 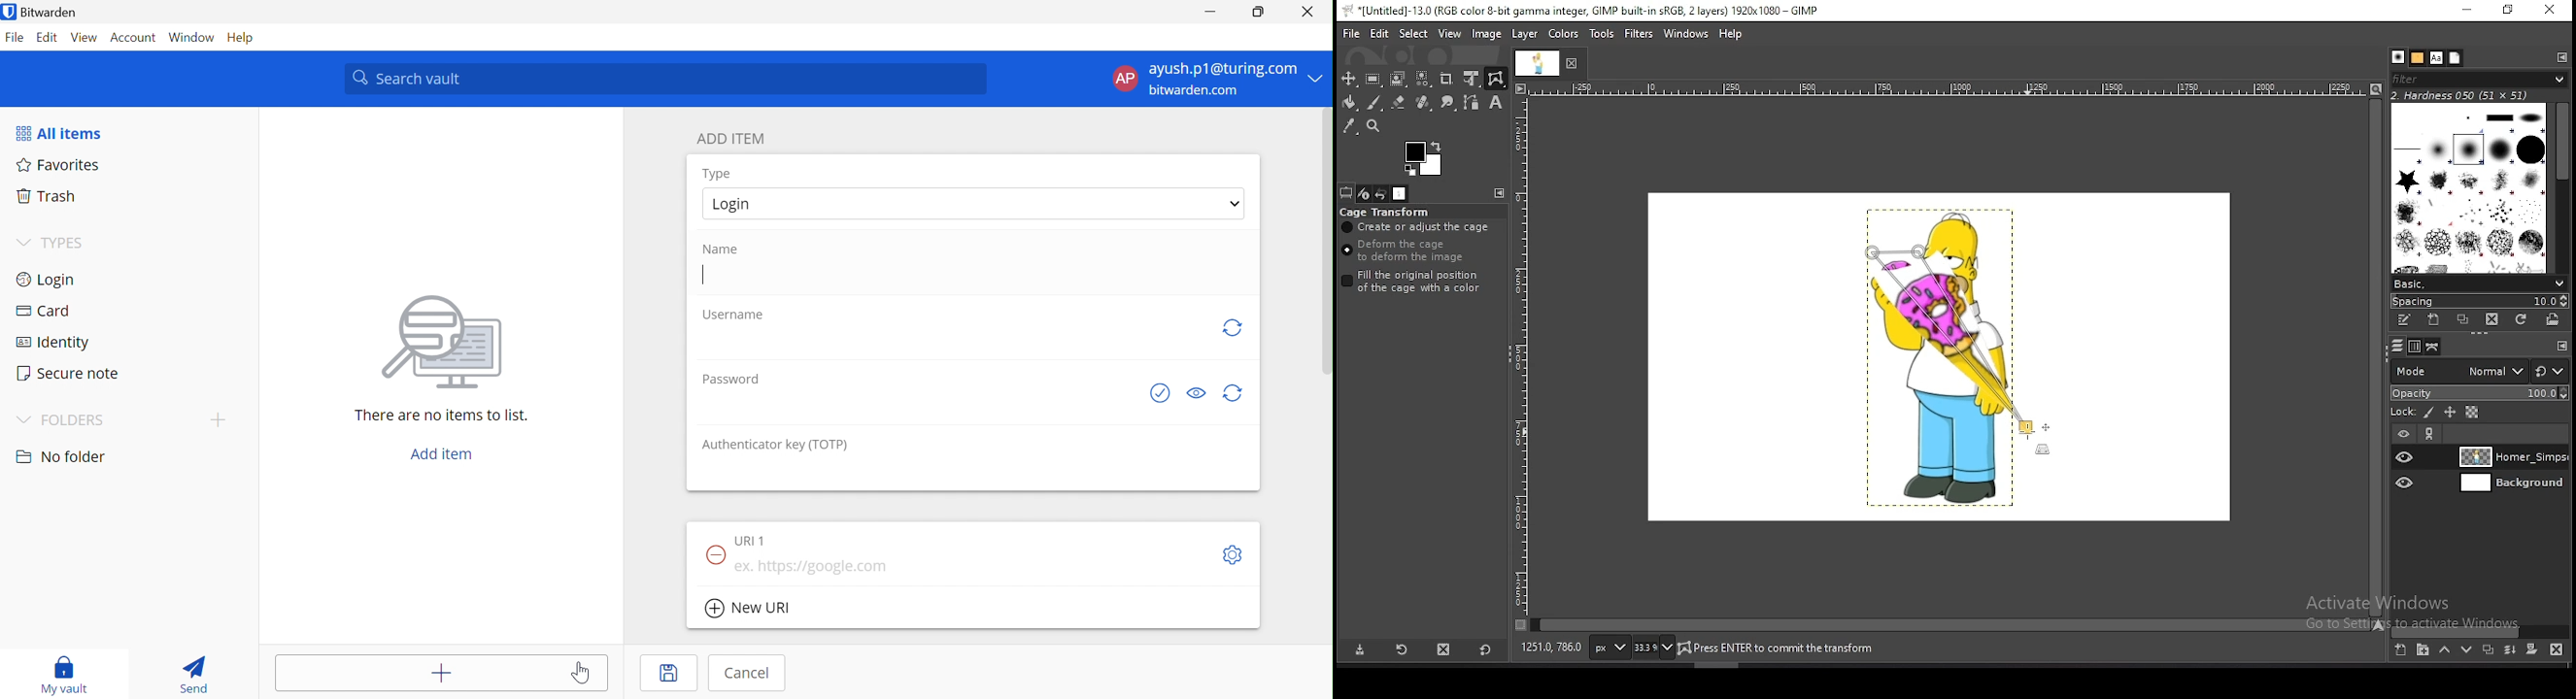 What do you see at coordinates (2480, 81) in the screenshot?
I see `filter brushes` at bounding box center [2480, 81].